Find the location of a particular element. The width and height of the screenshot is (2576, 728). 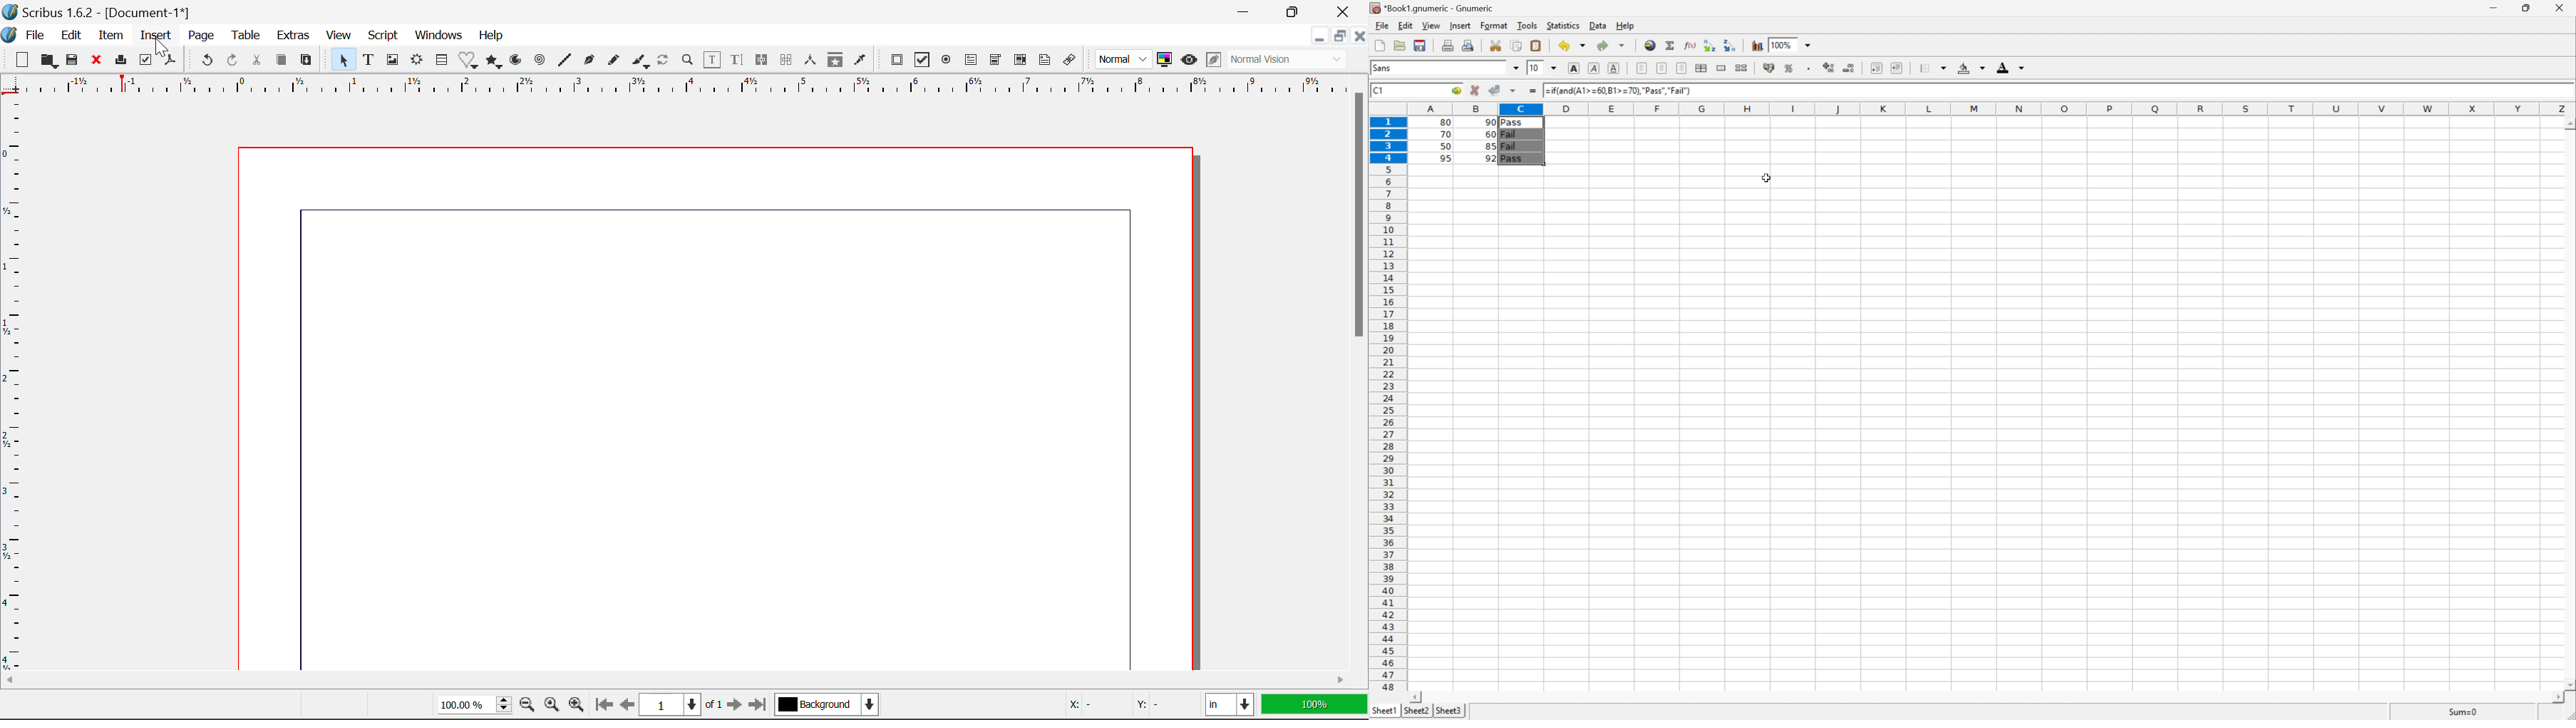

Fail is located at coordinates (1515, 145).